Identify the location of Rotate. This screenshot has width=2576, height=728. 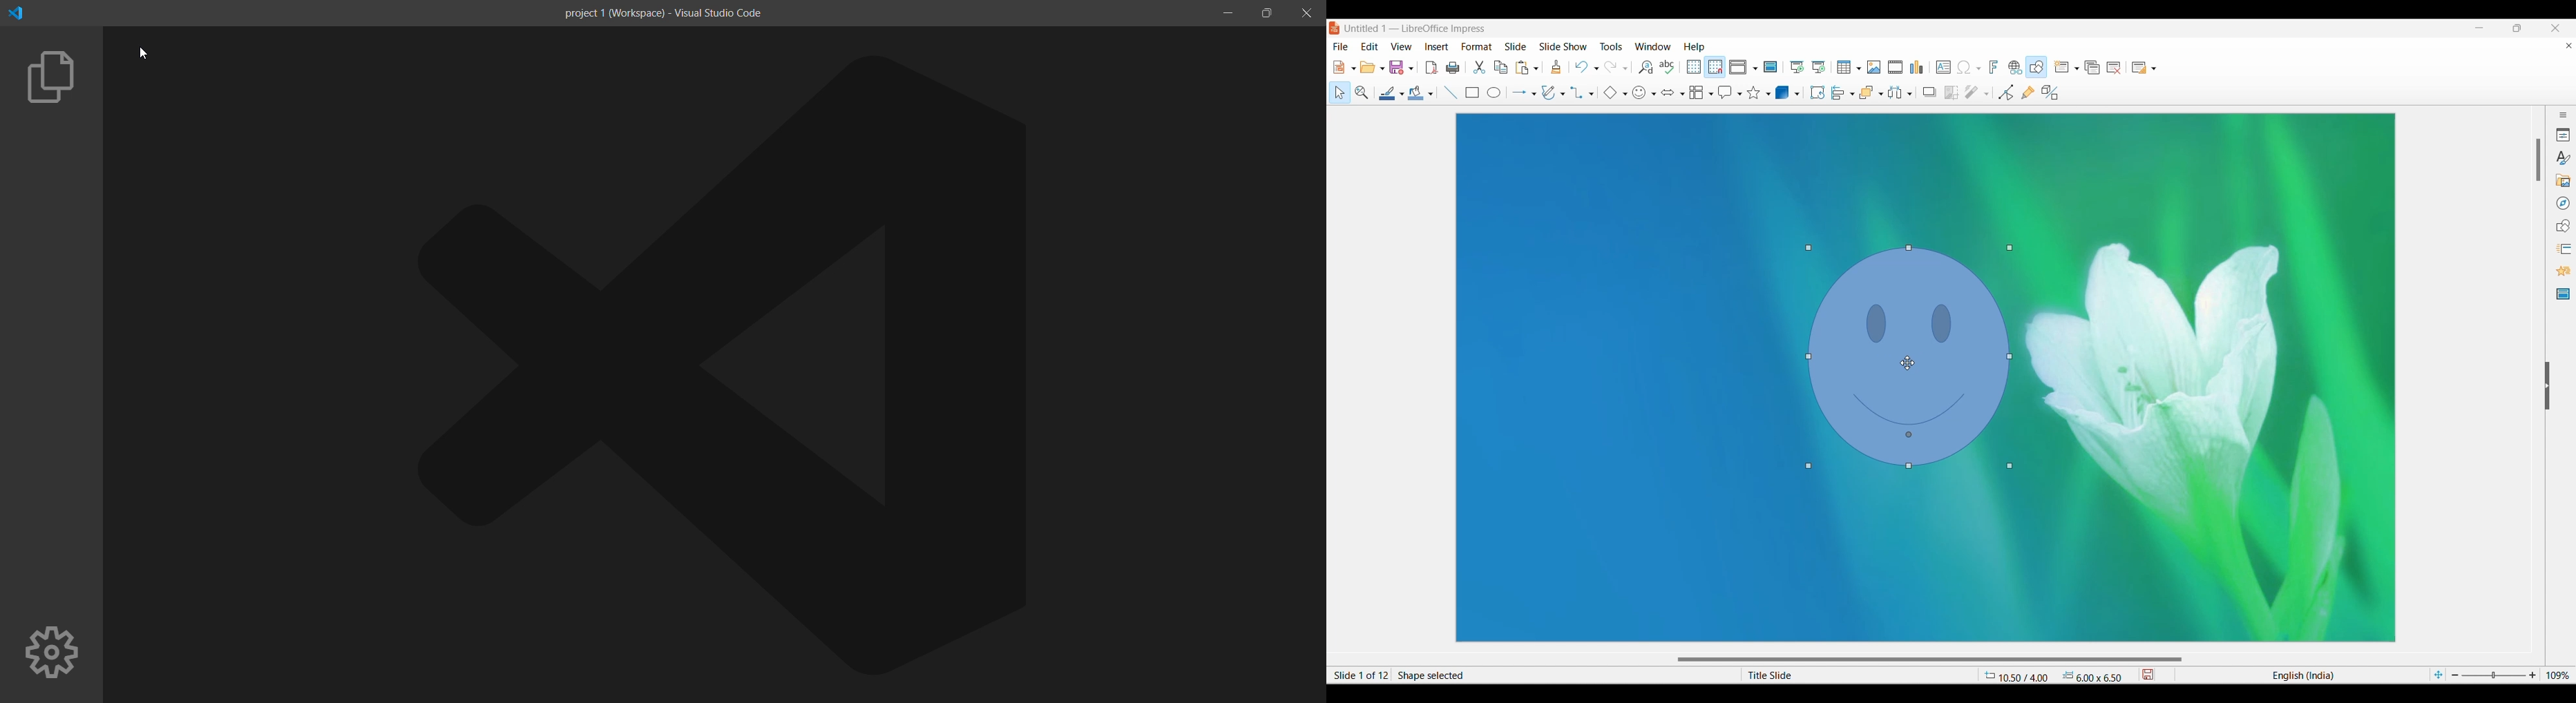
(1817, 92).